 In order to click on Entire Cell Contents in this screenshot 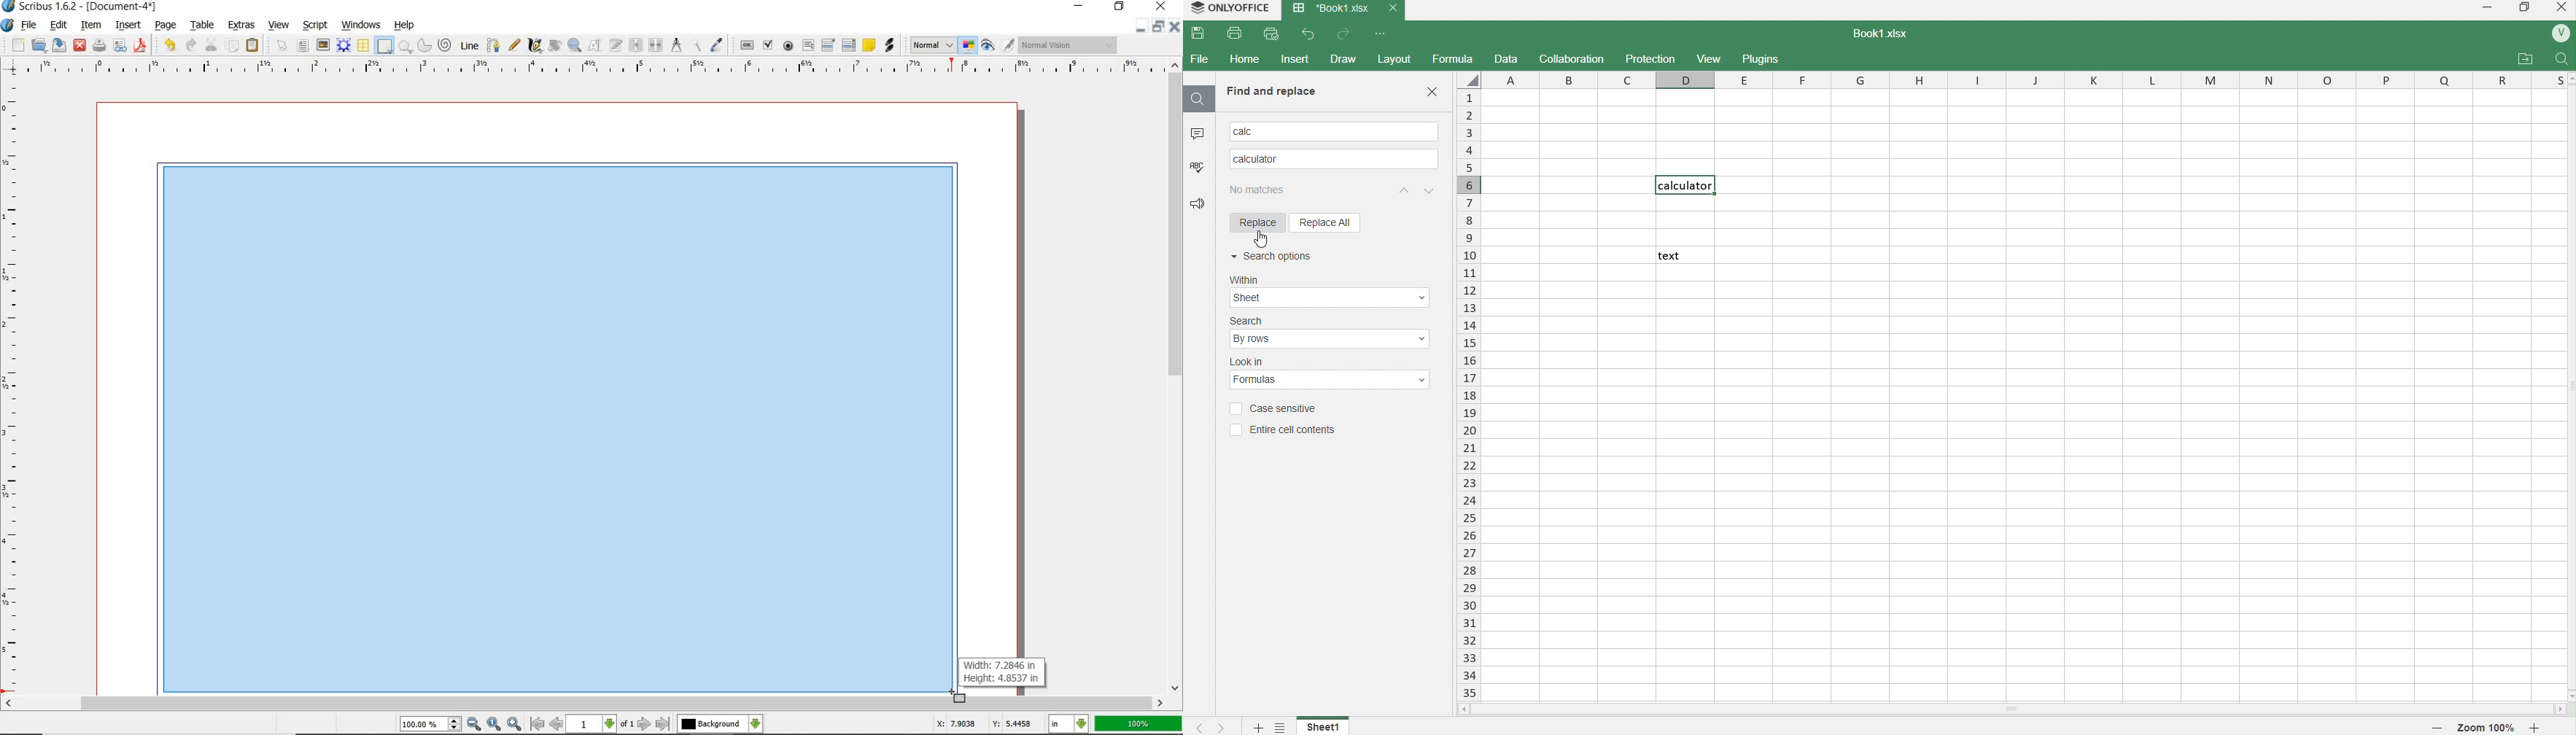, I will do `click(1287, 429)`.